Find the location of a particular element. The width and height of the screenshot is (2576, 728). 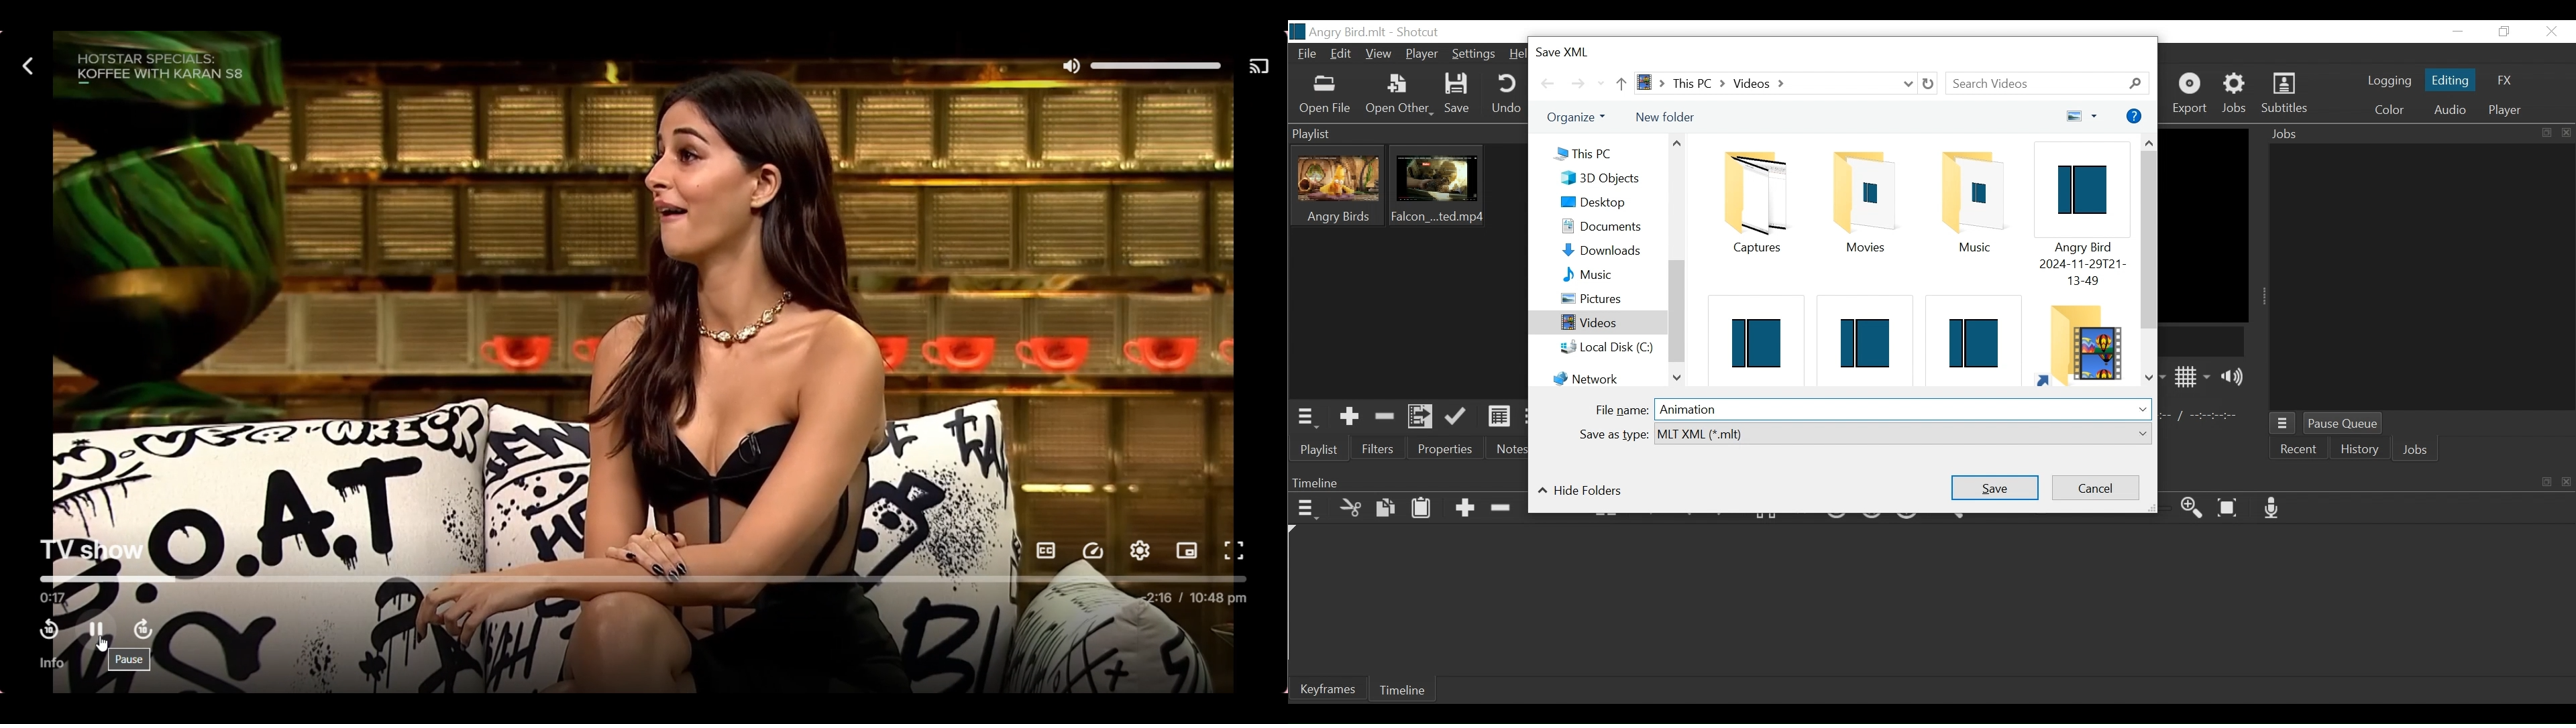

File name is located at coordinates (1623, 411).